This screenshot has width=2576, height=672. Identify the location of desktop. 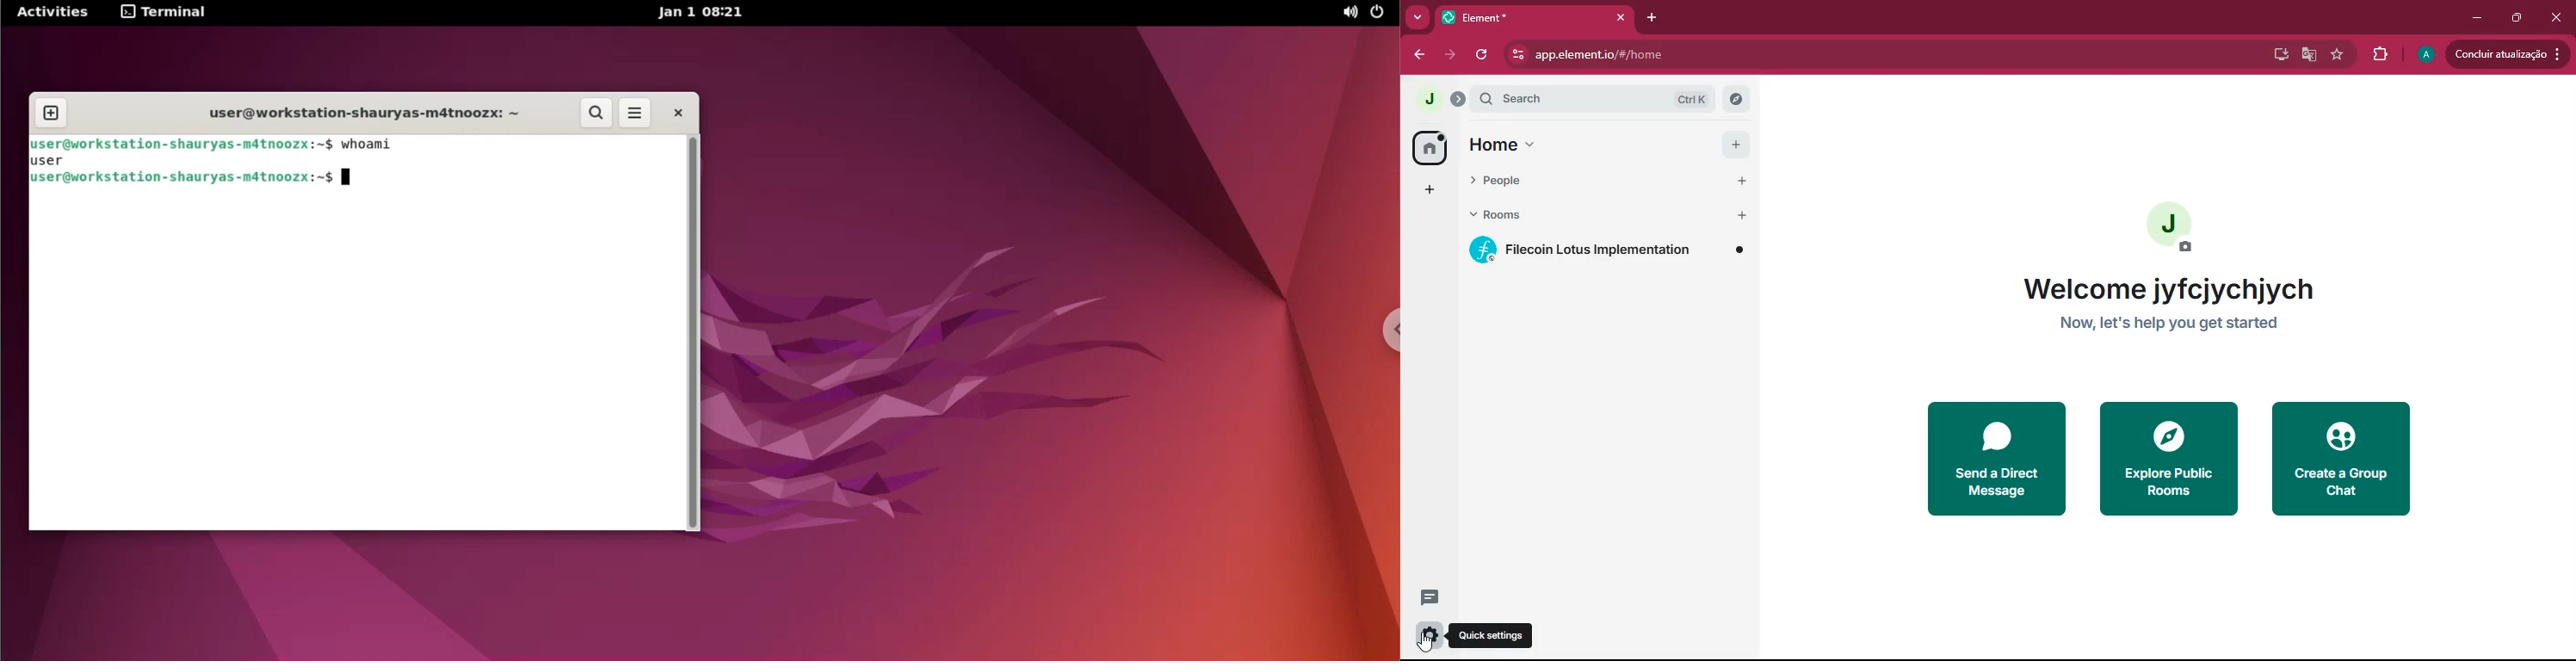
(2277, 55).